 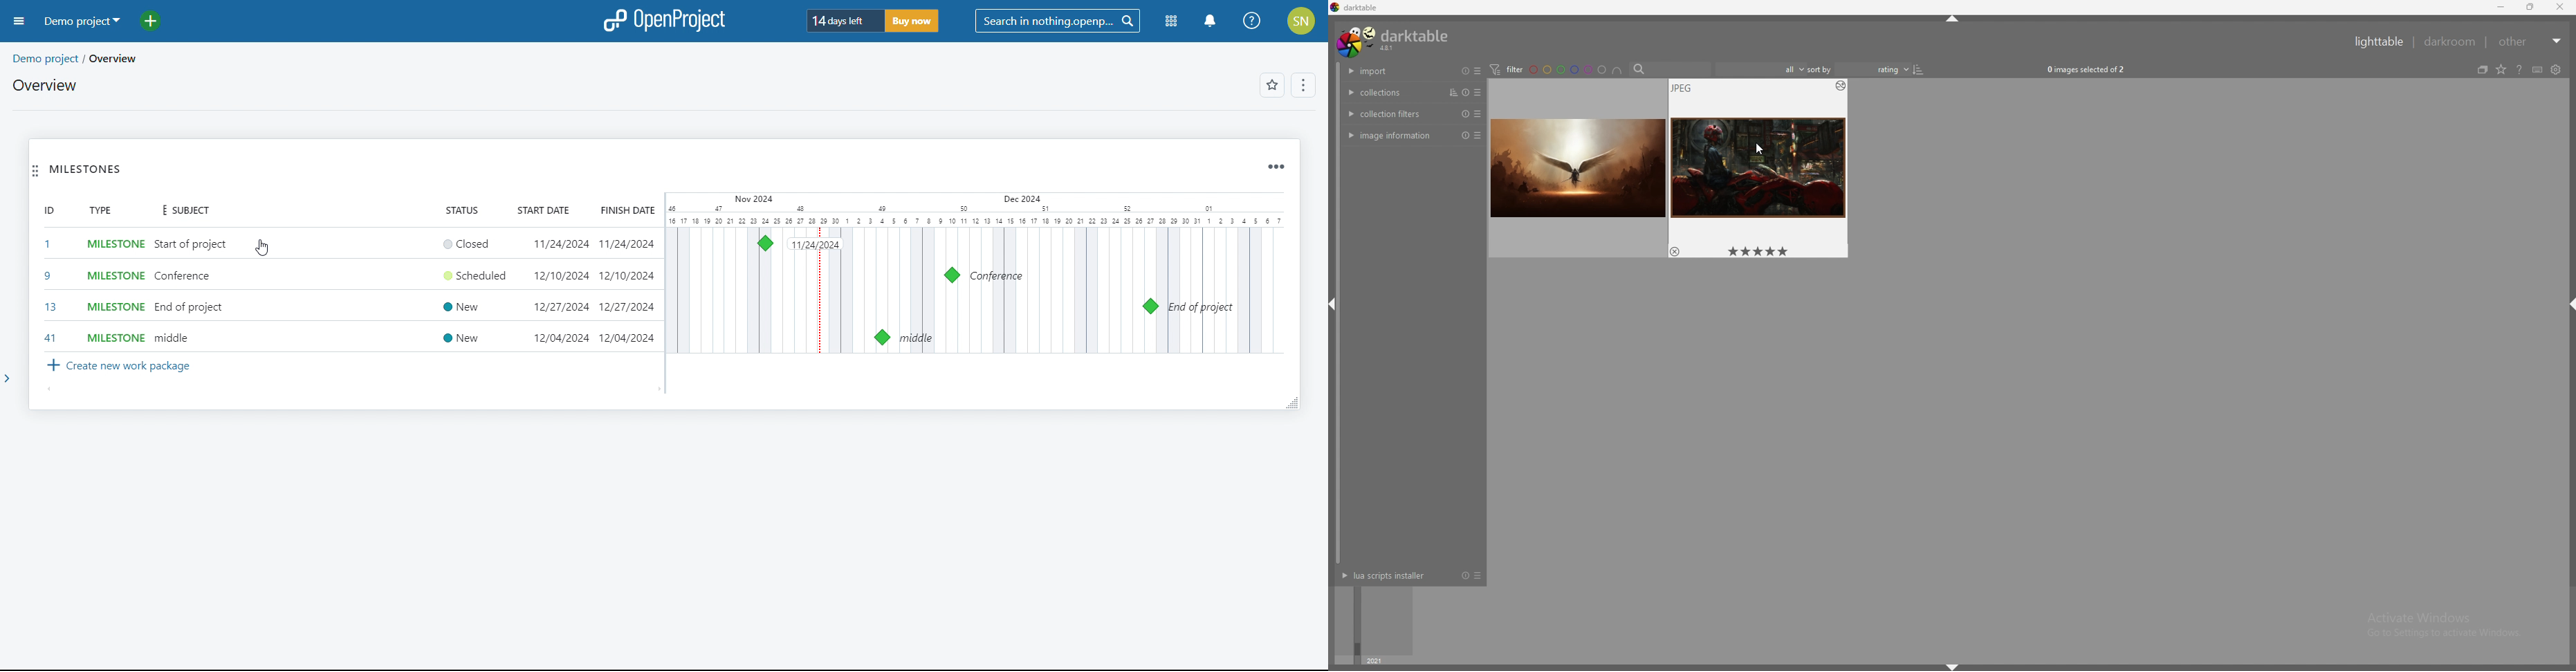 What do you see at coordinates (553, 307) in the screenshot?
I see `12/27/2024` at bounding box center [553, 307].